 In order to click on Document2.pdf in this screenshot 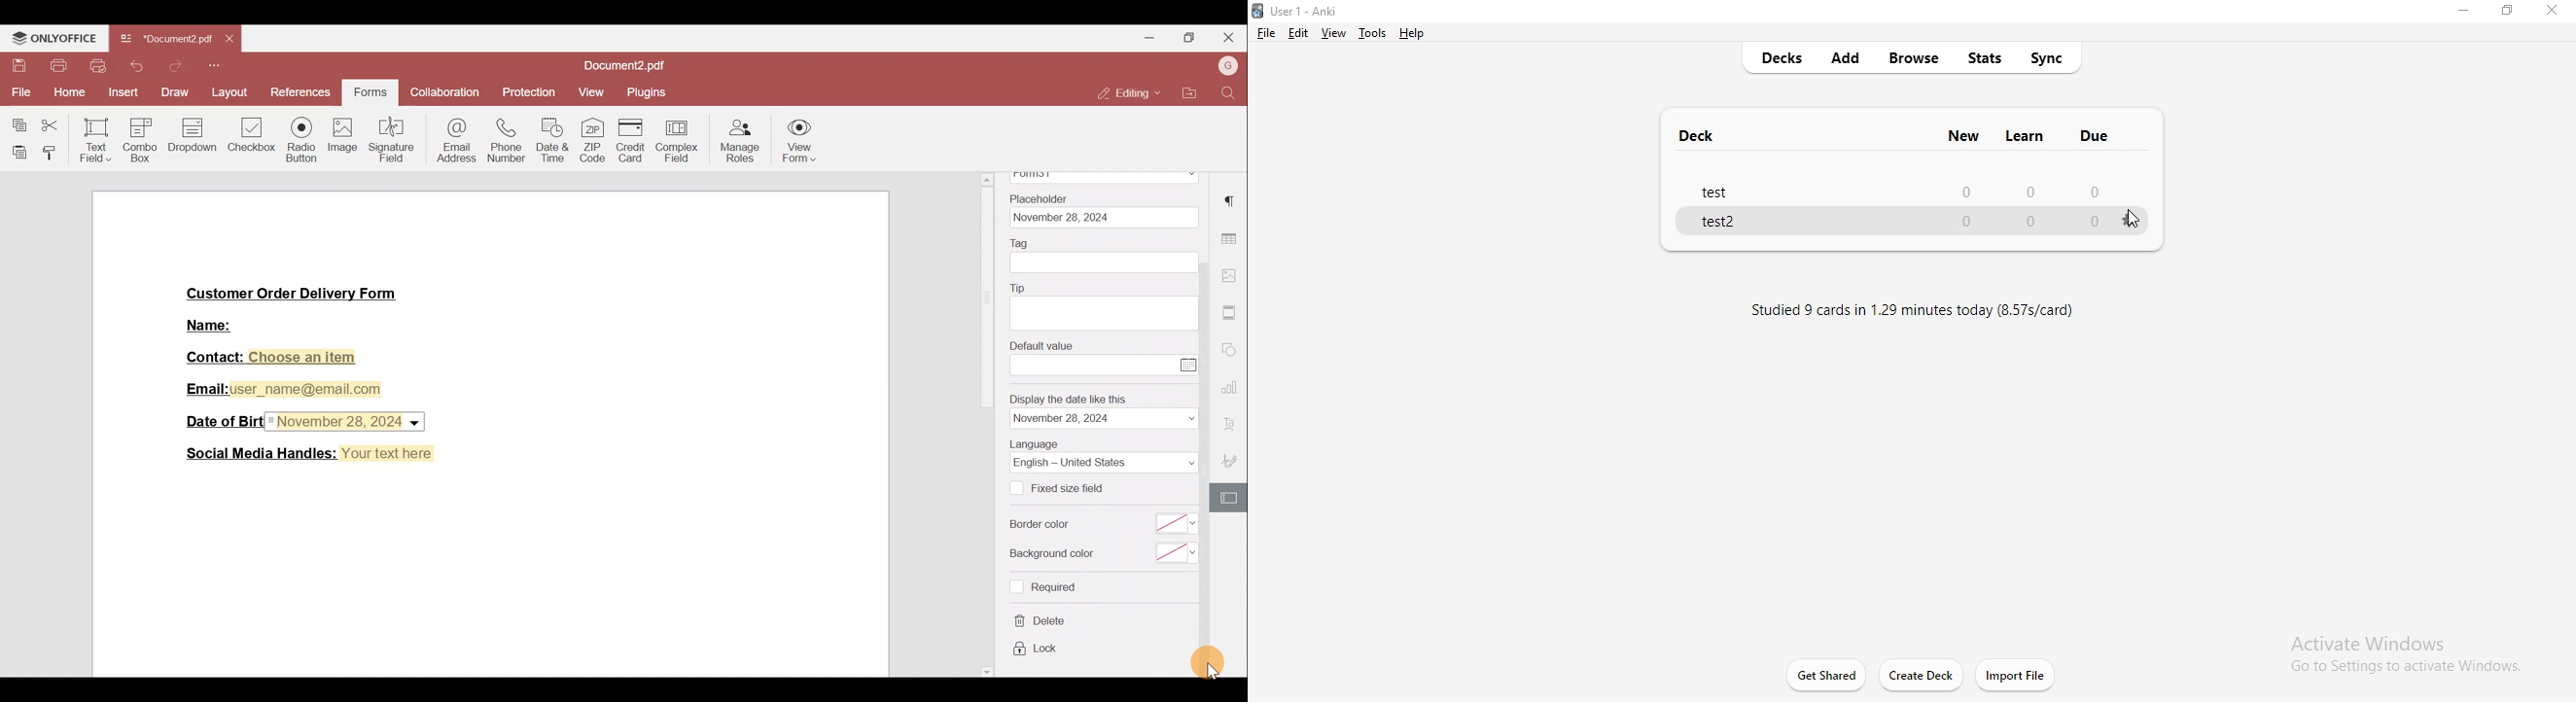, I will do `click(165, 38)`.